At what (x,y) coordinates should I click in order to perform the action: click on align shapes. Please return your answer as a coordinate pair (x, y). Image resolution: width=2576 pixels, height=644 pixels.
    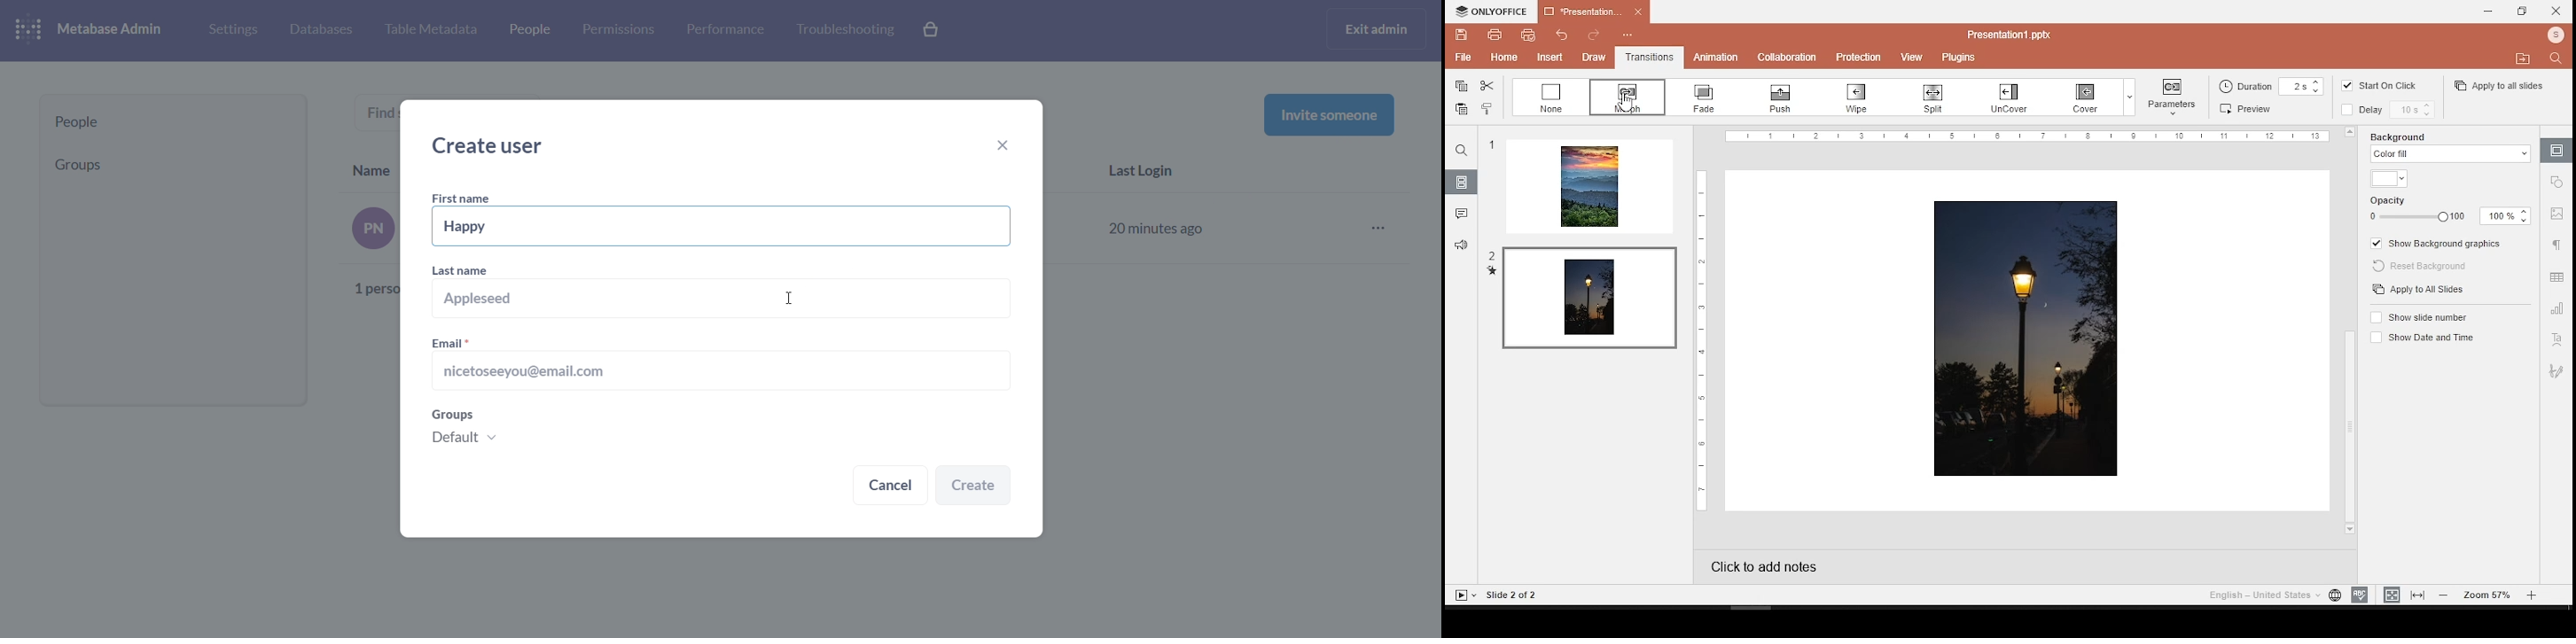
    Looking at the image, I should click on (2246, 108).